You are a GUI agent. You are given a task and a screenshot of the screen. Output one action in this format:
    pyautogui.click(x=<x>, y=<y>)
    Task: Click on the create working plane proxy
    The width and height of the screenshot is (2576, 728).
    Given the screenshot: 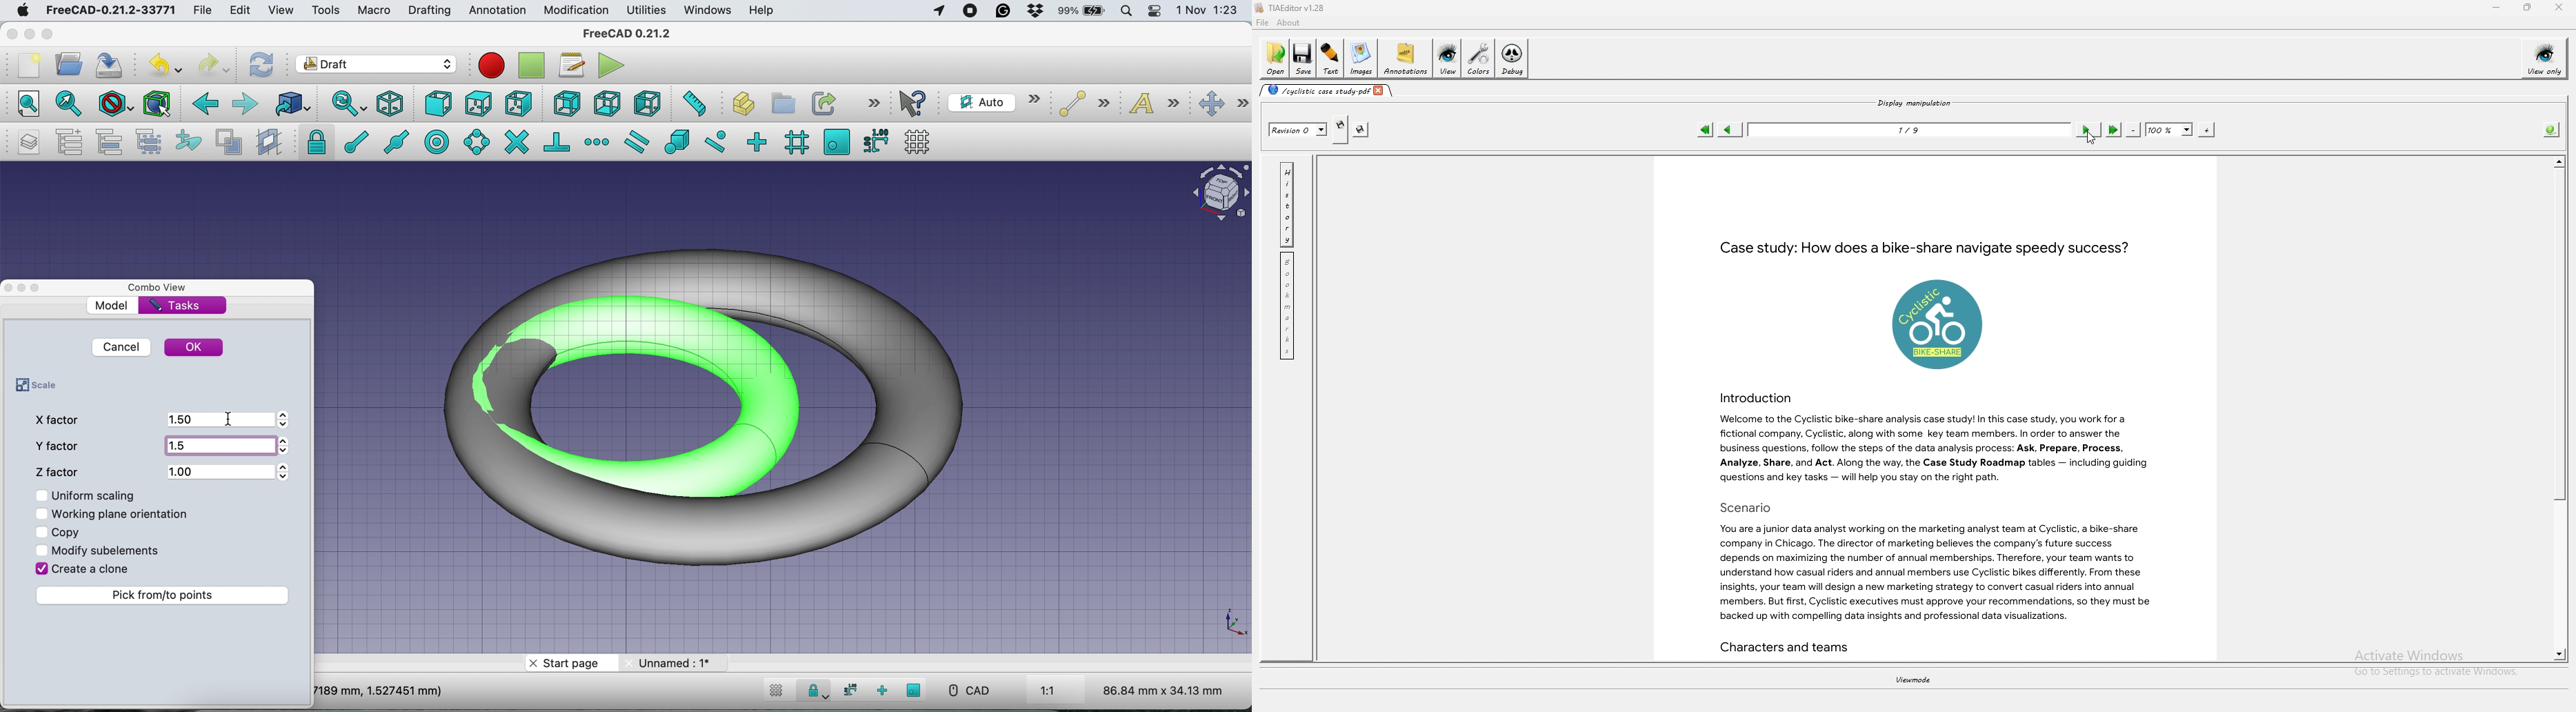 What is the action you would take?
    pyautogui.click(x=267, y=141)
    